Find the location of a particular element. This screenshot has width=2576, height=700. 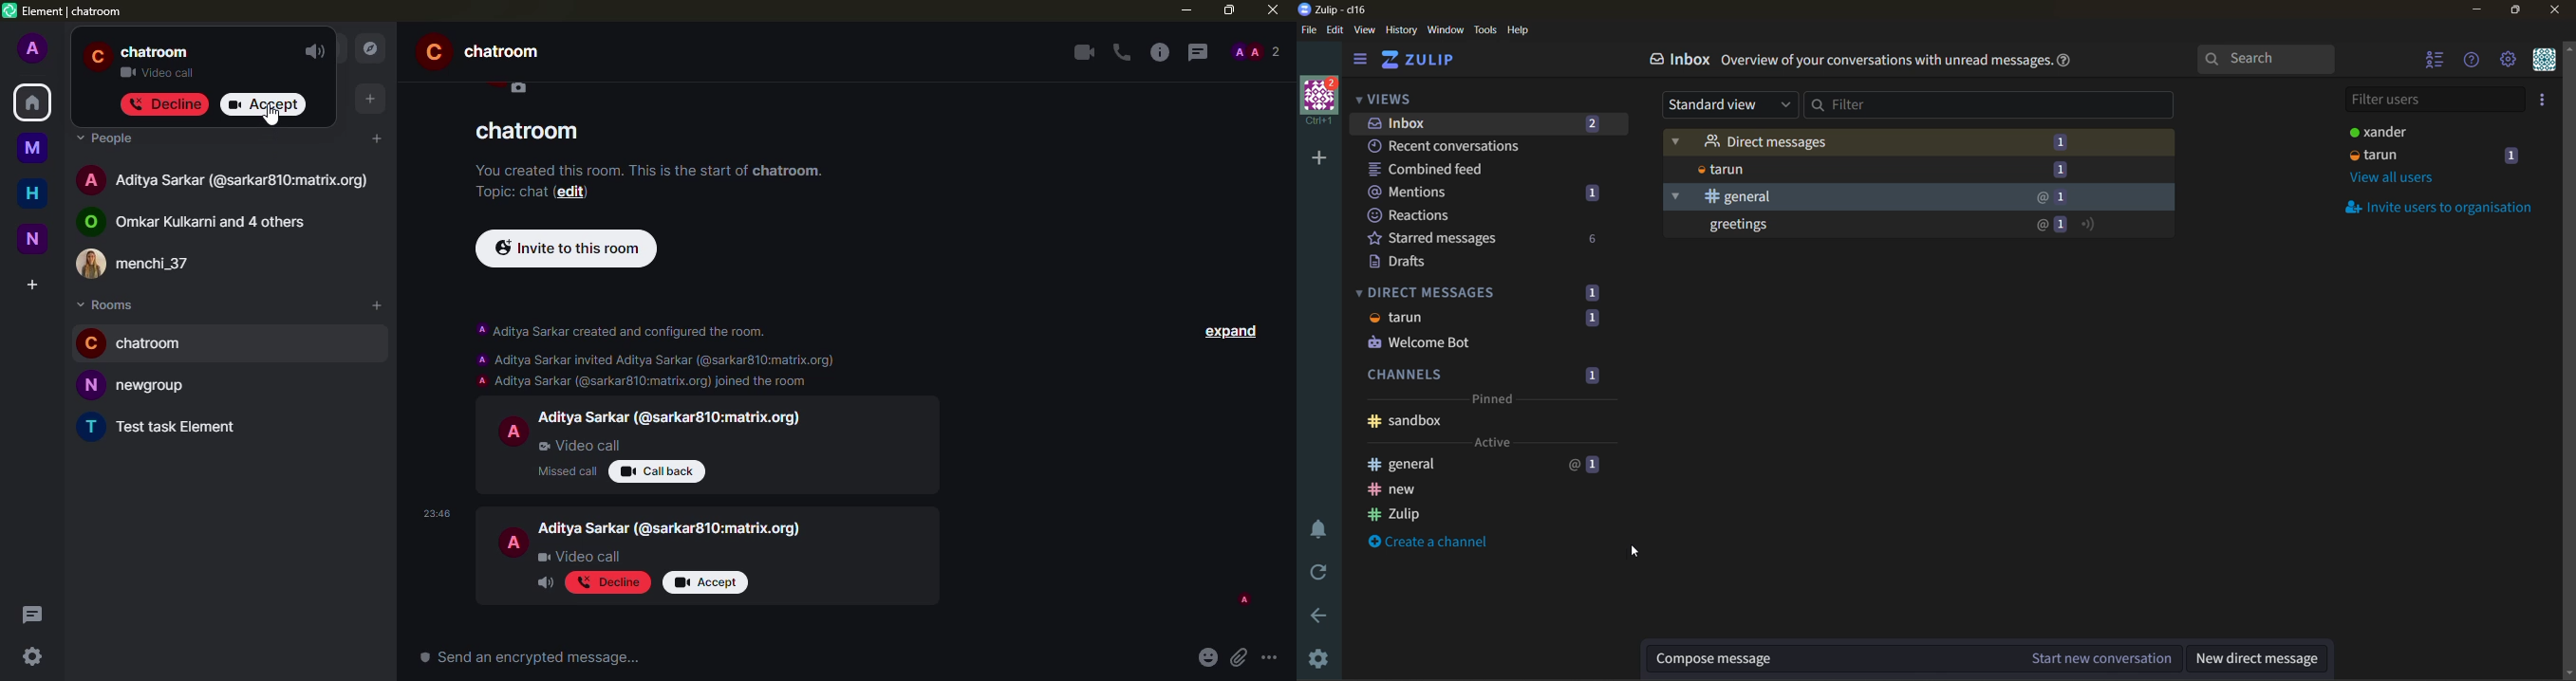

Zulip is located at coordinates (1445, 512).